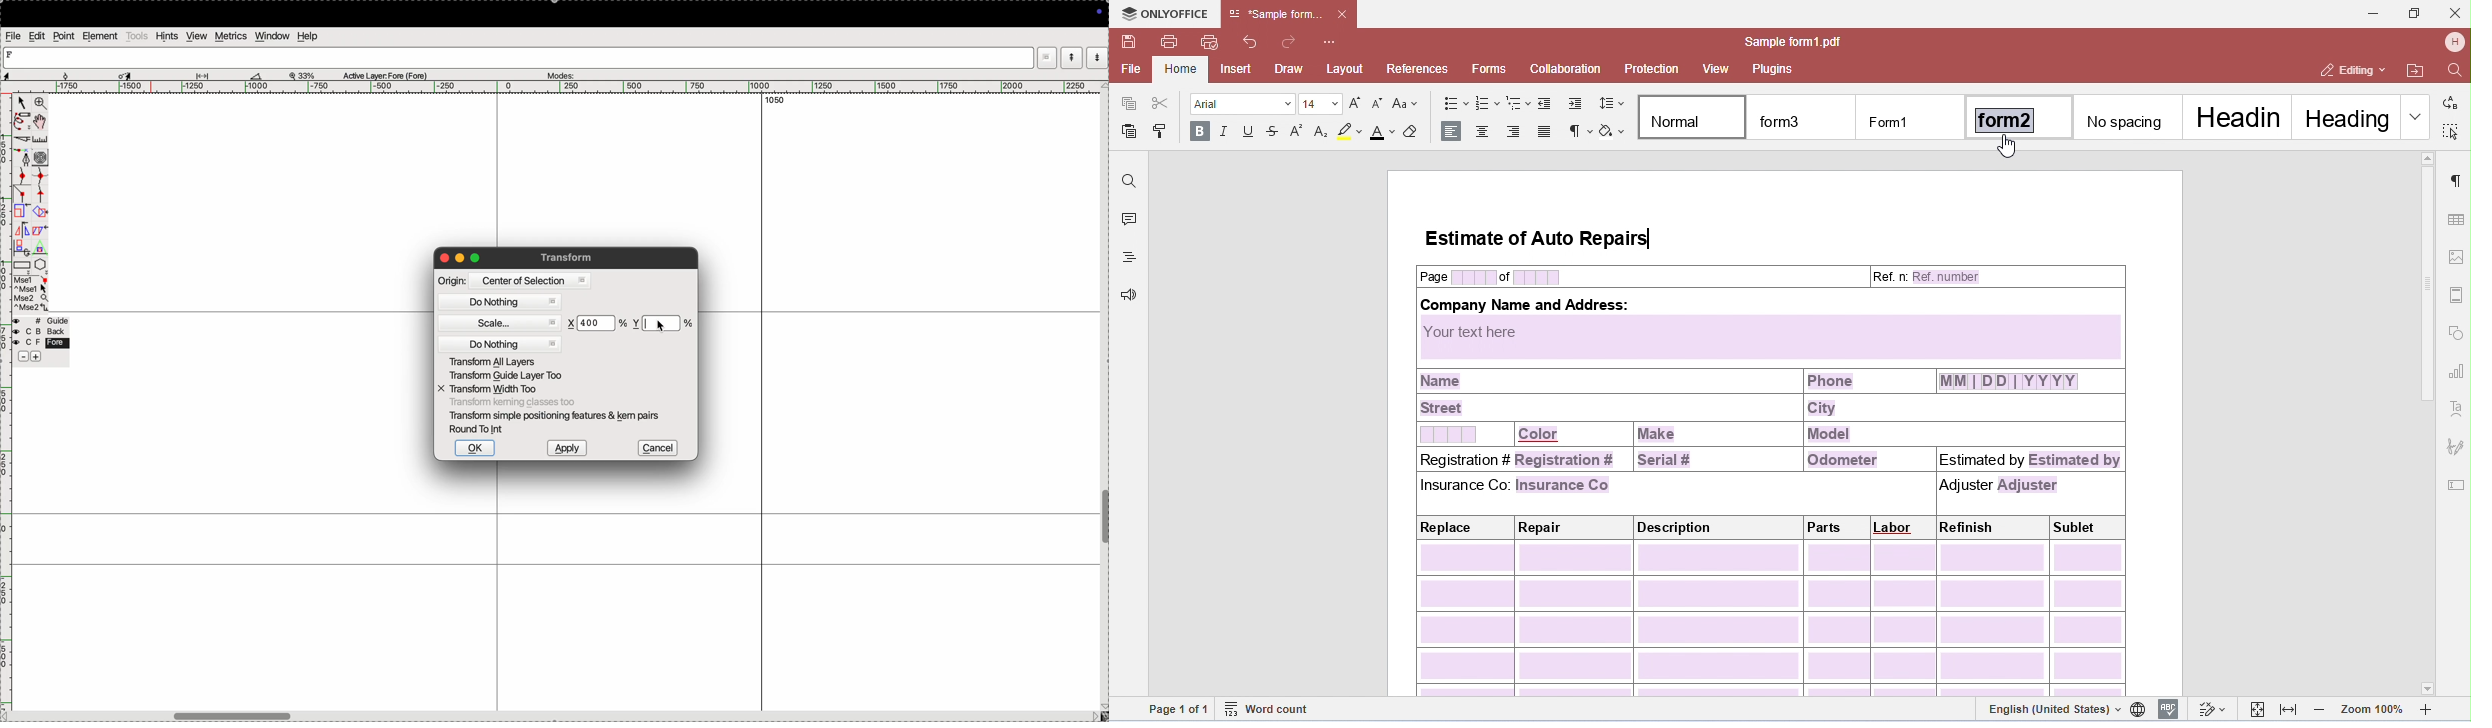  I want to click on hints, so click(167, 36).